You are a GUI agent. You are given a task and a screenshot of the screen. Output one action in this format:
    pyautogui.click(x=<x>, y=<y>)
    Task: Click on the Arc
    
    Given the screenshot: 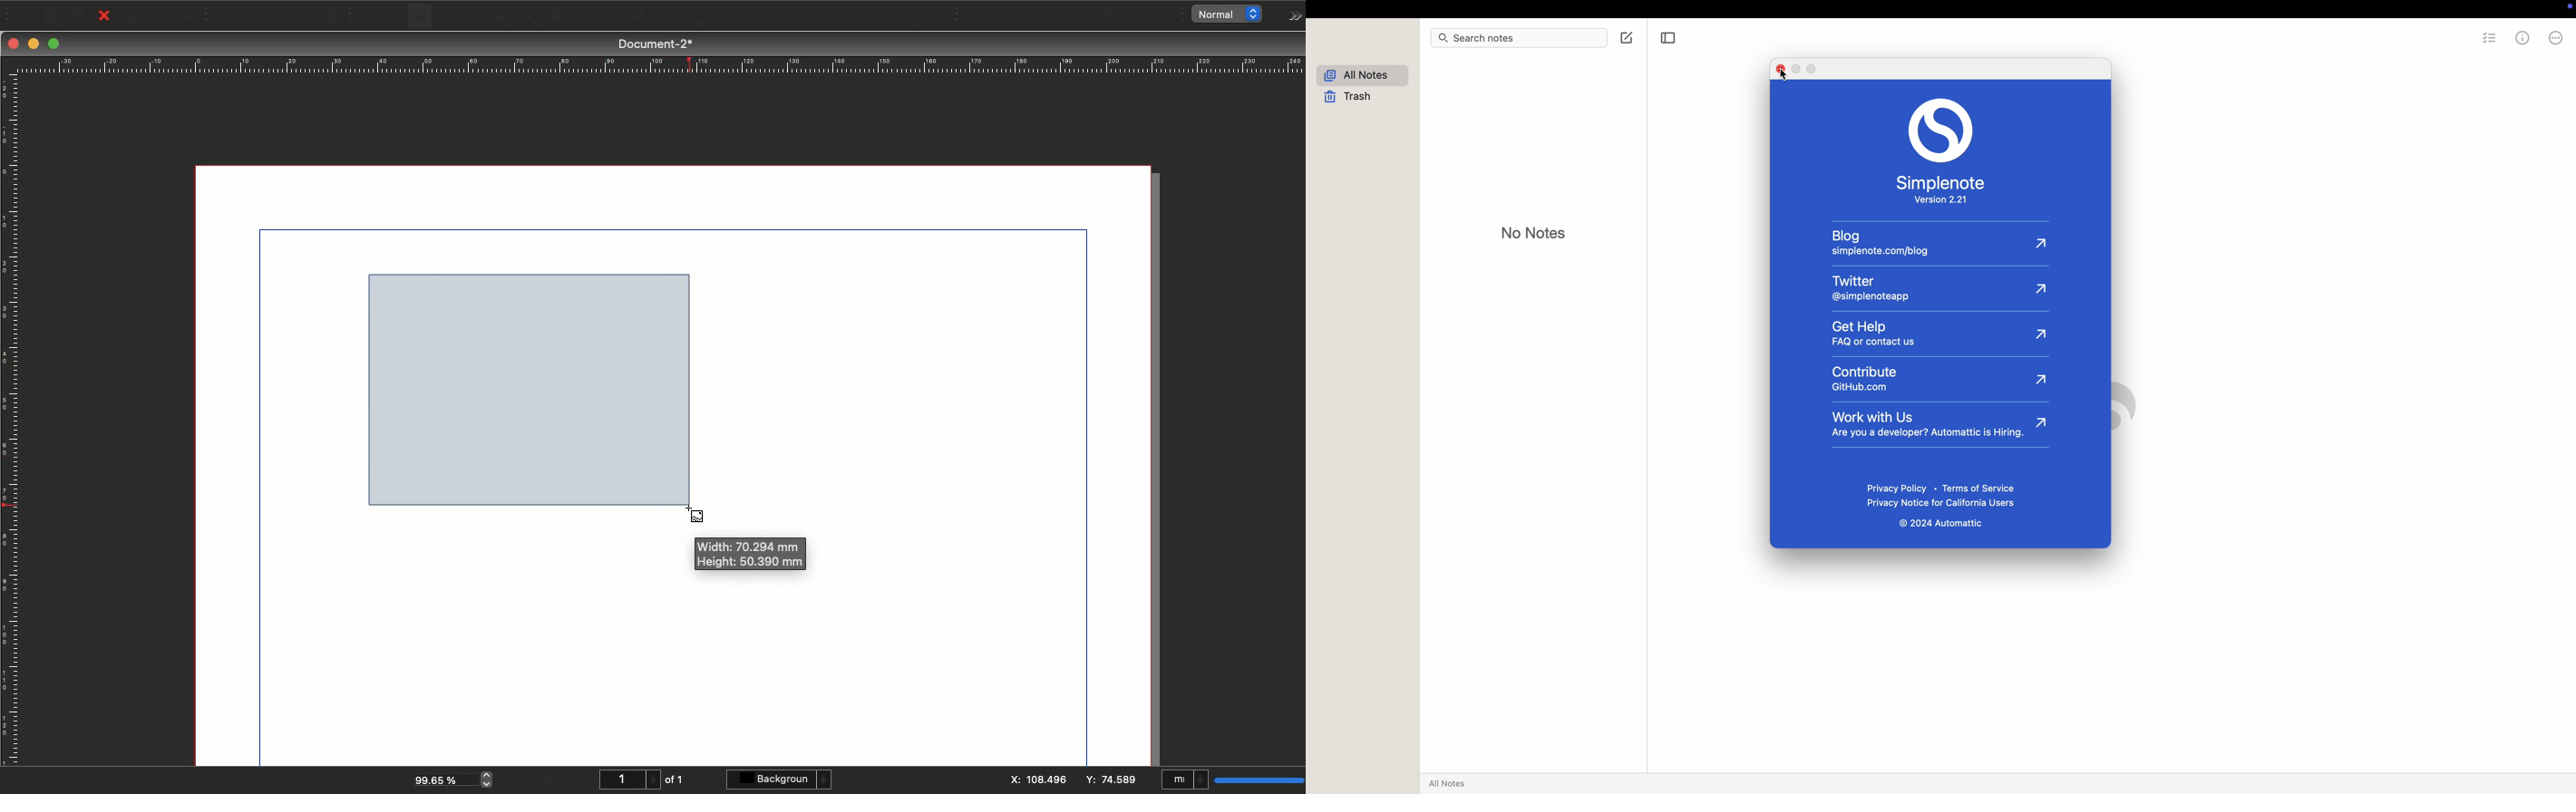 What is the action you would take?
    pyautogui.click(x=555, y=17)
    